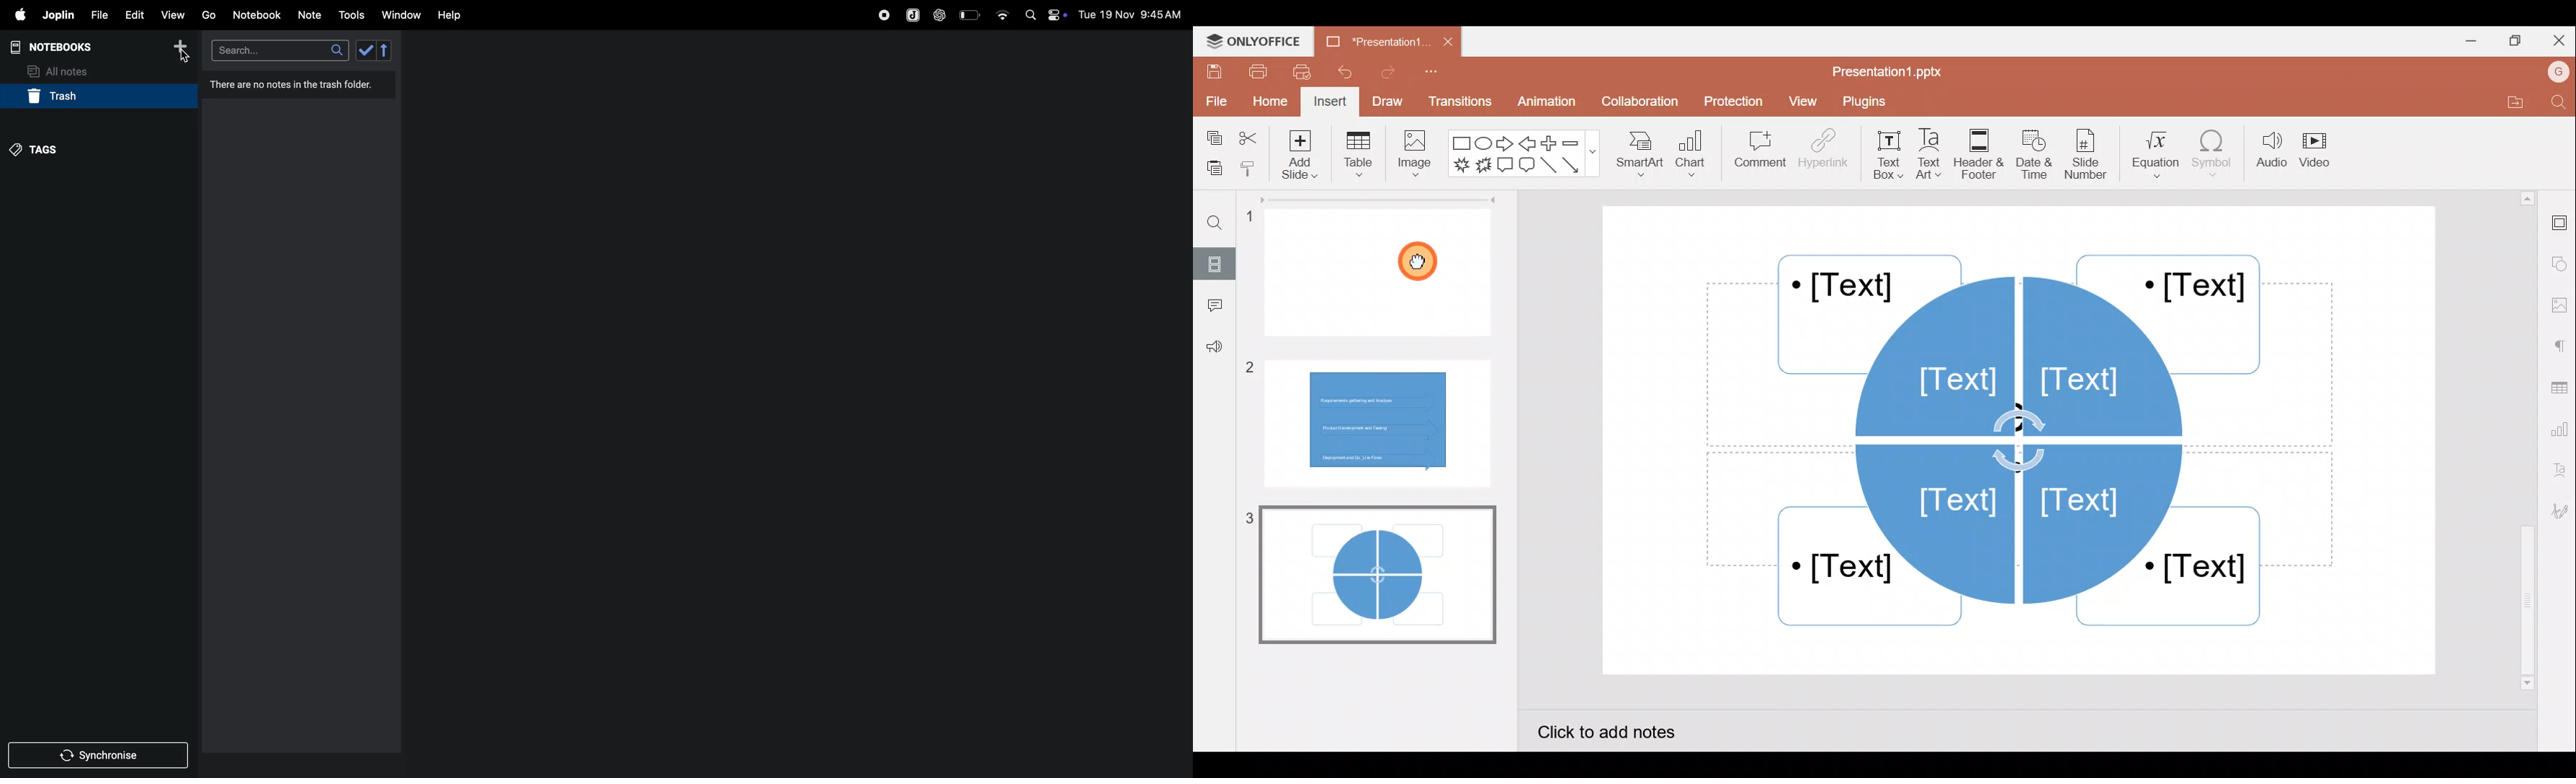 The image size is (2576, 784). Describe the element at coordinates (1002, 12) in the screenshot. I see `wifi` at that location.